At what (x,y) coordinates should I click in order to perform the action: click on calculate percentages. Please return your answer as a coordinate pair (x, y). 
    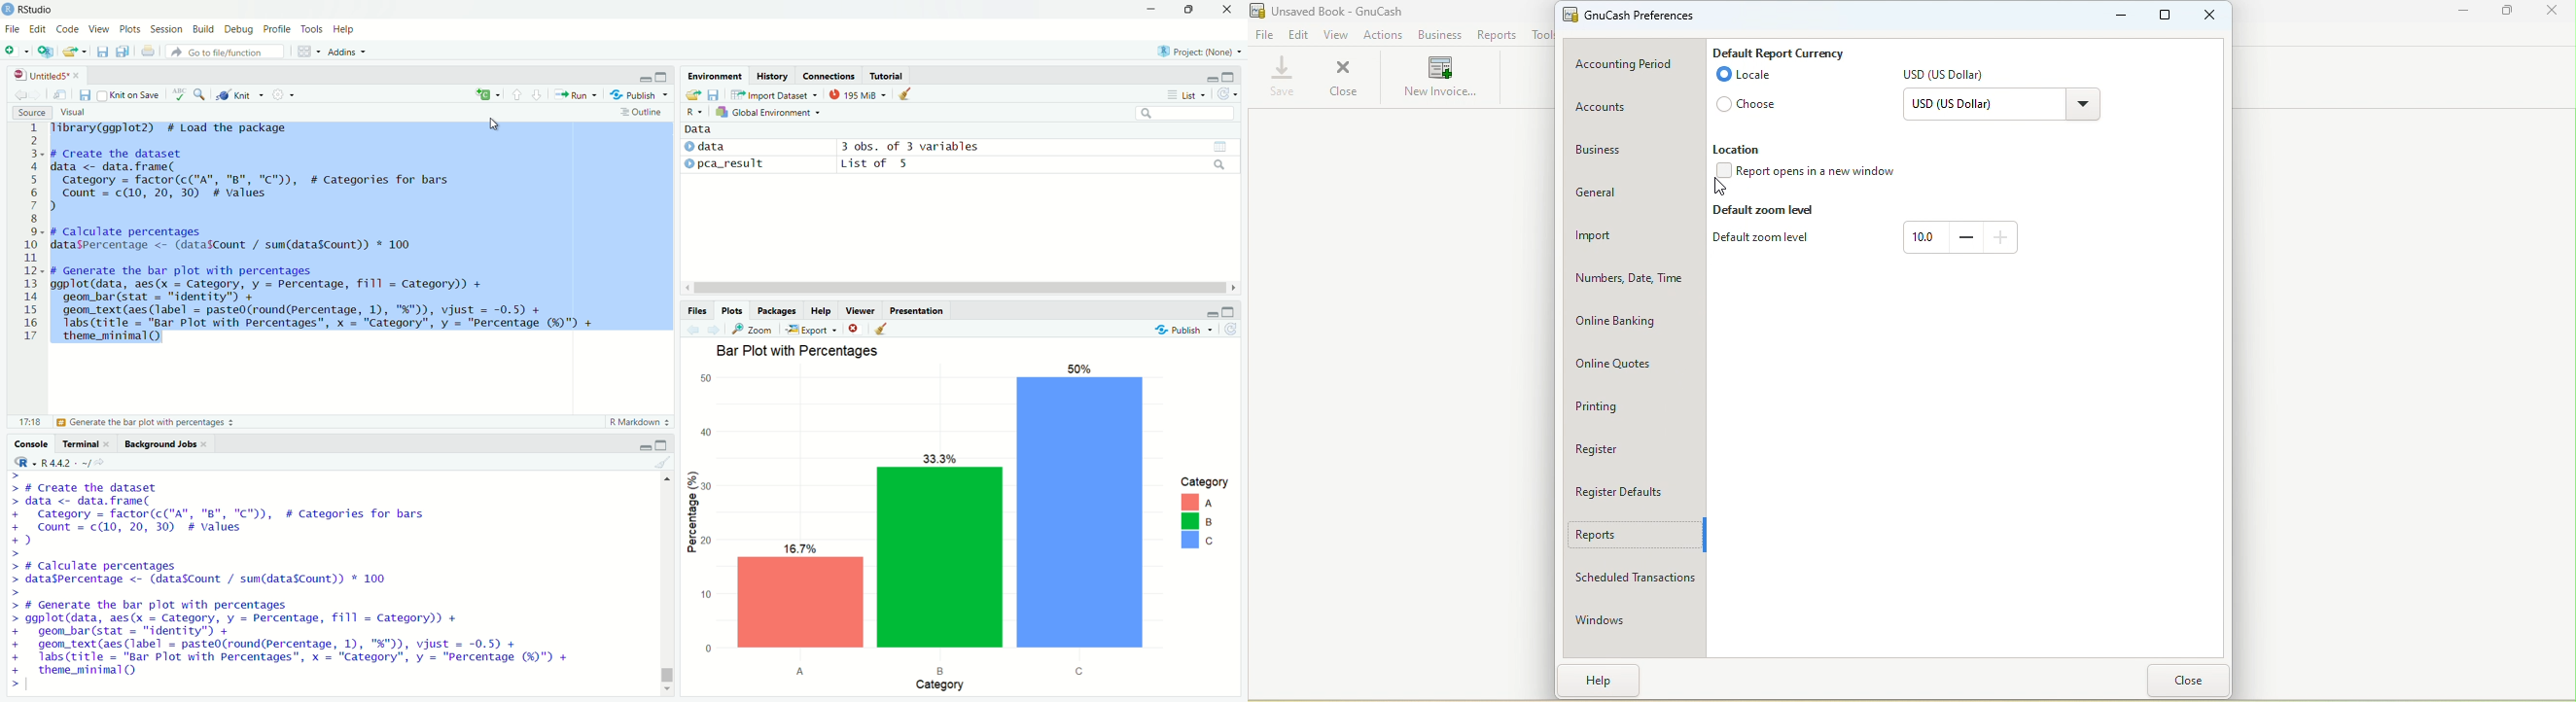
    Looking at the image, I should click on (129, 422).